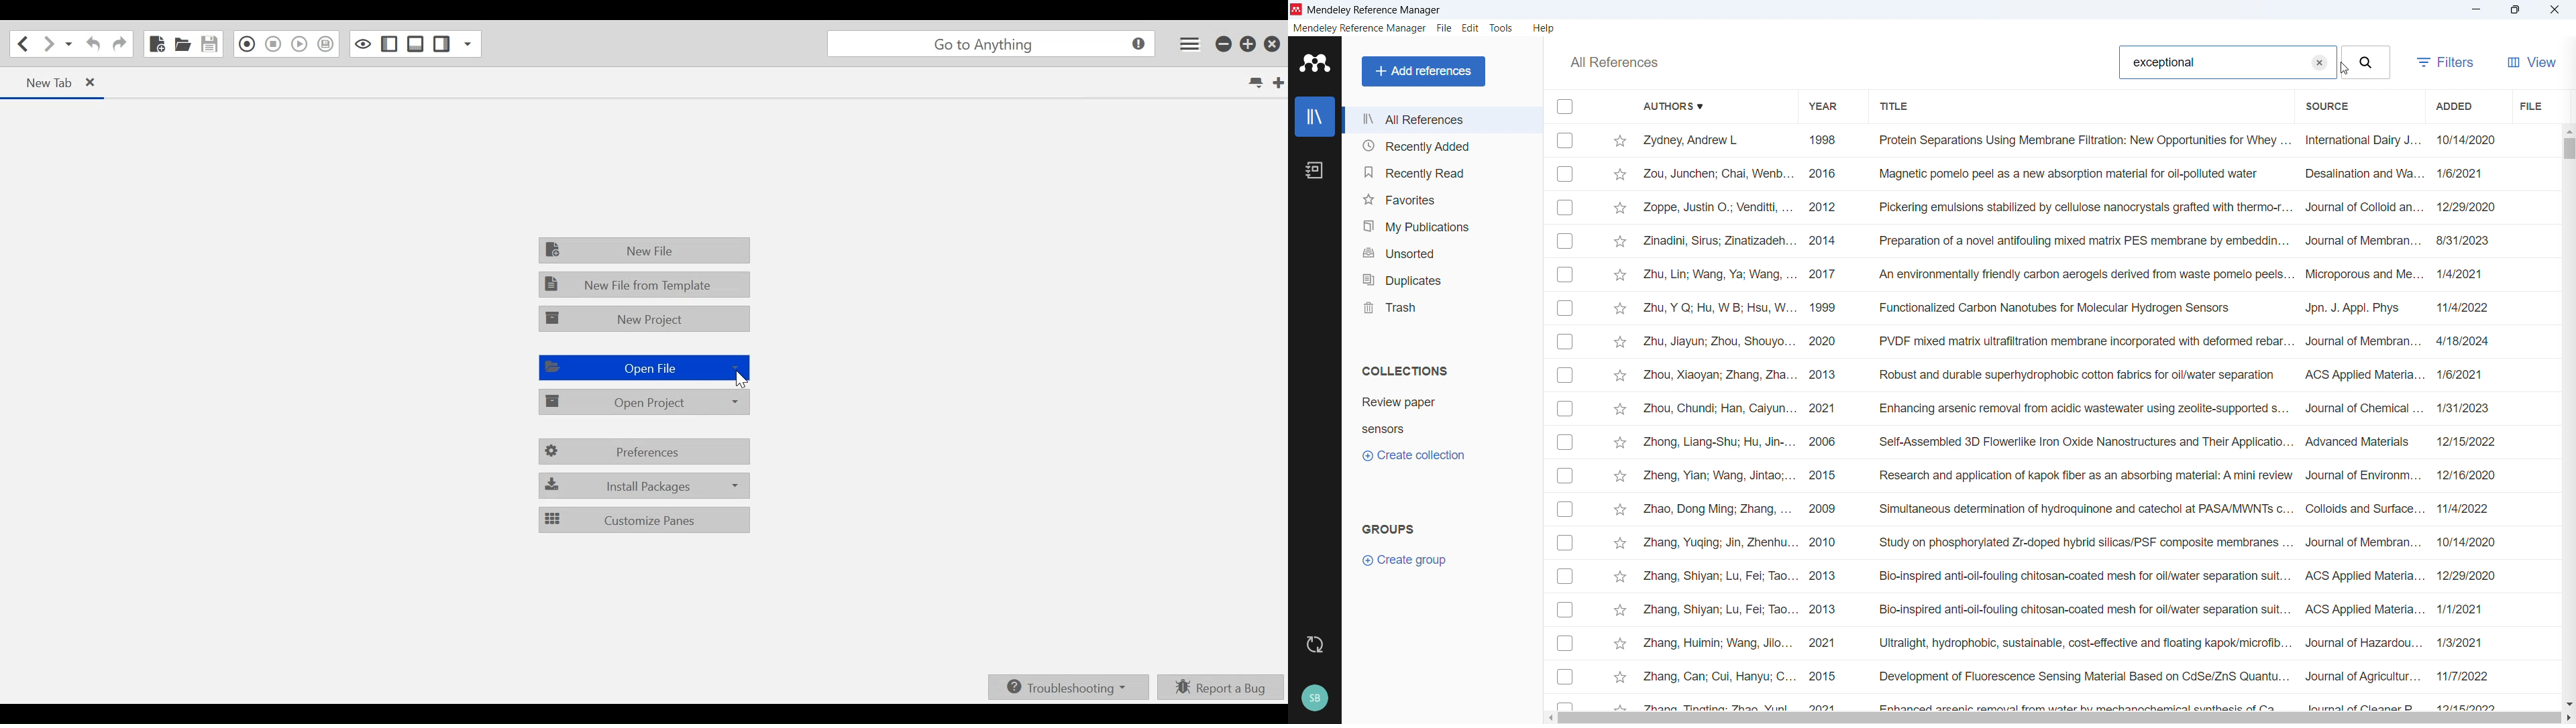 The height and width of the screenshot is (728, 2576). I want to click on Starmark individual entries , so click(1620, 421).